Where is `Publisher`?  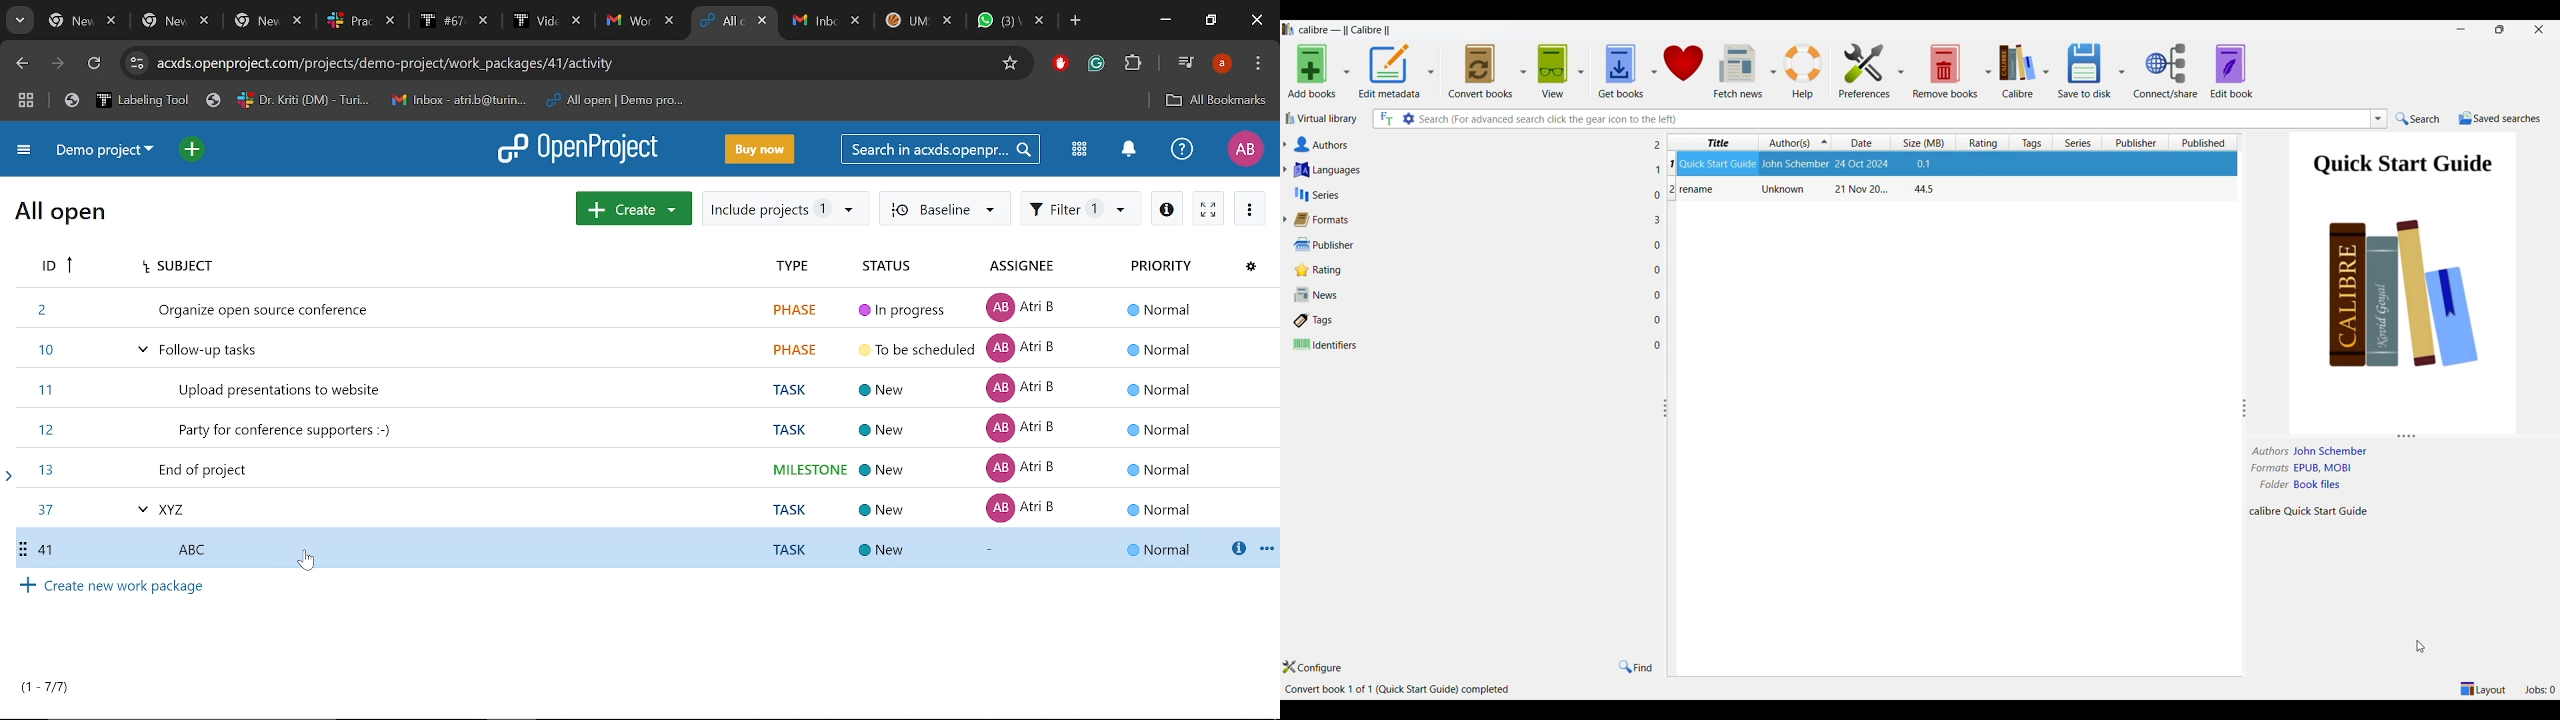 Publisher is located at coordinates (1469, 245).